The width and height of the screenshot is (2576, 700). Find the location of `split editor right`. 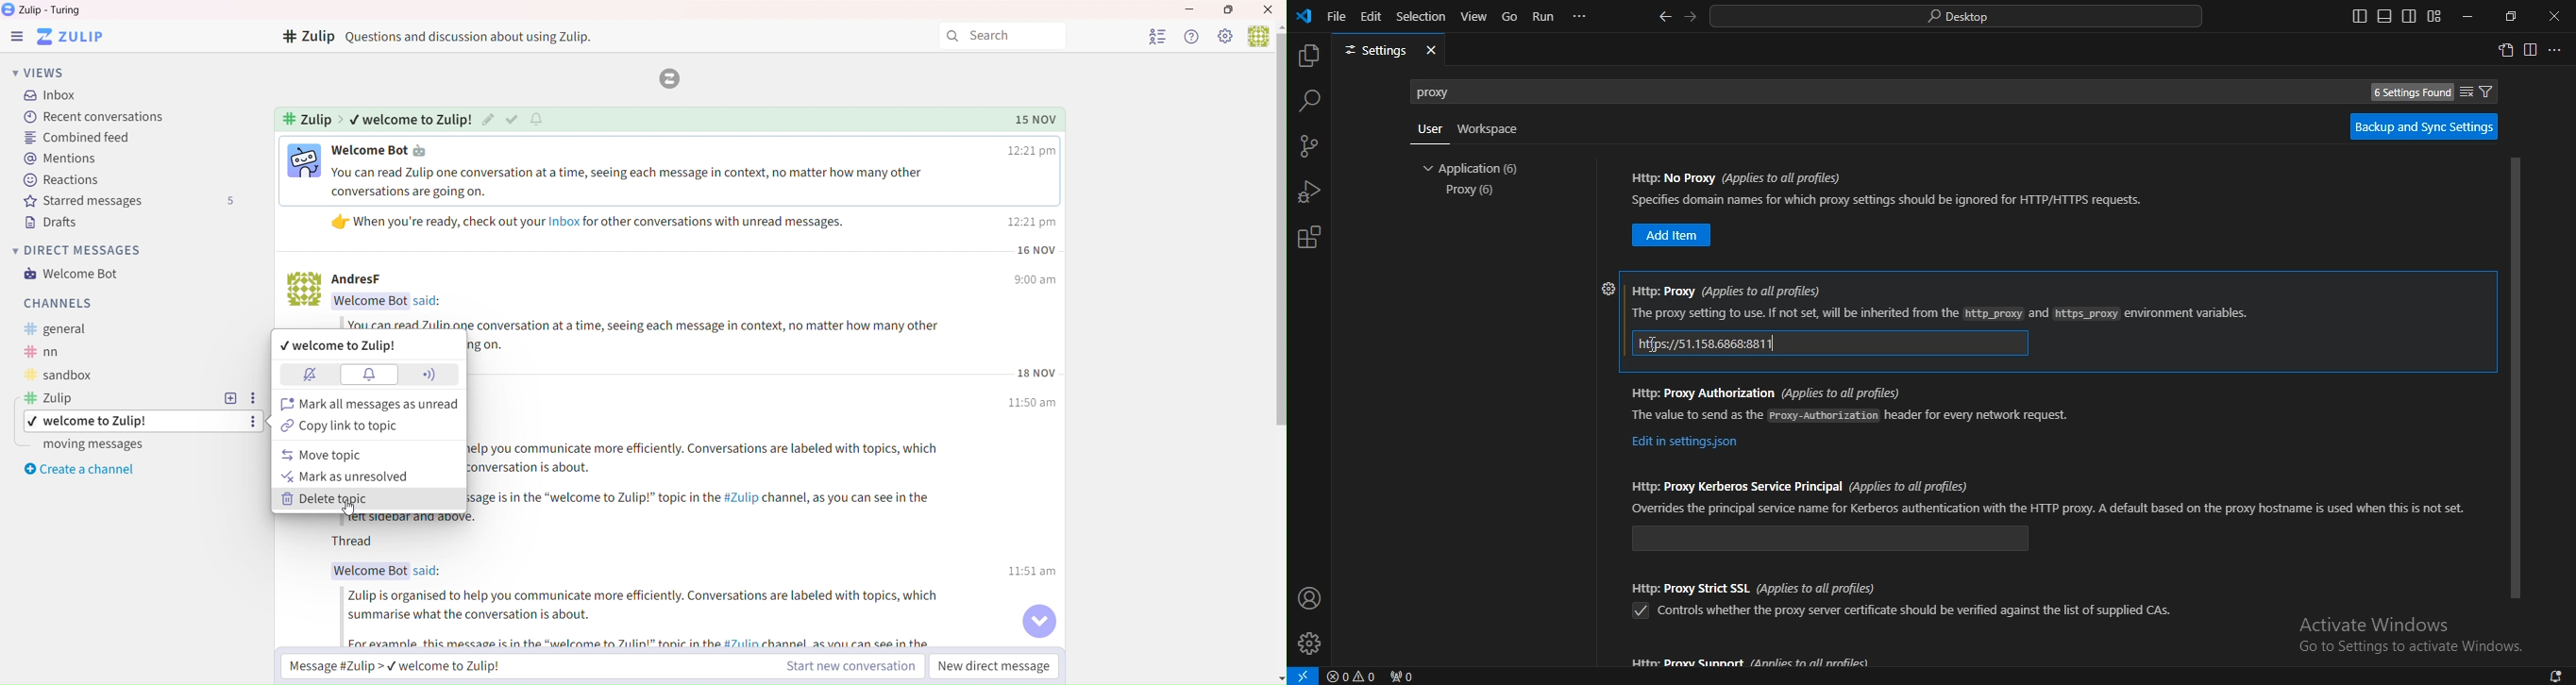

split editor right is located at coordinates (2530, 50).